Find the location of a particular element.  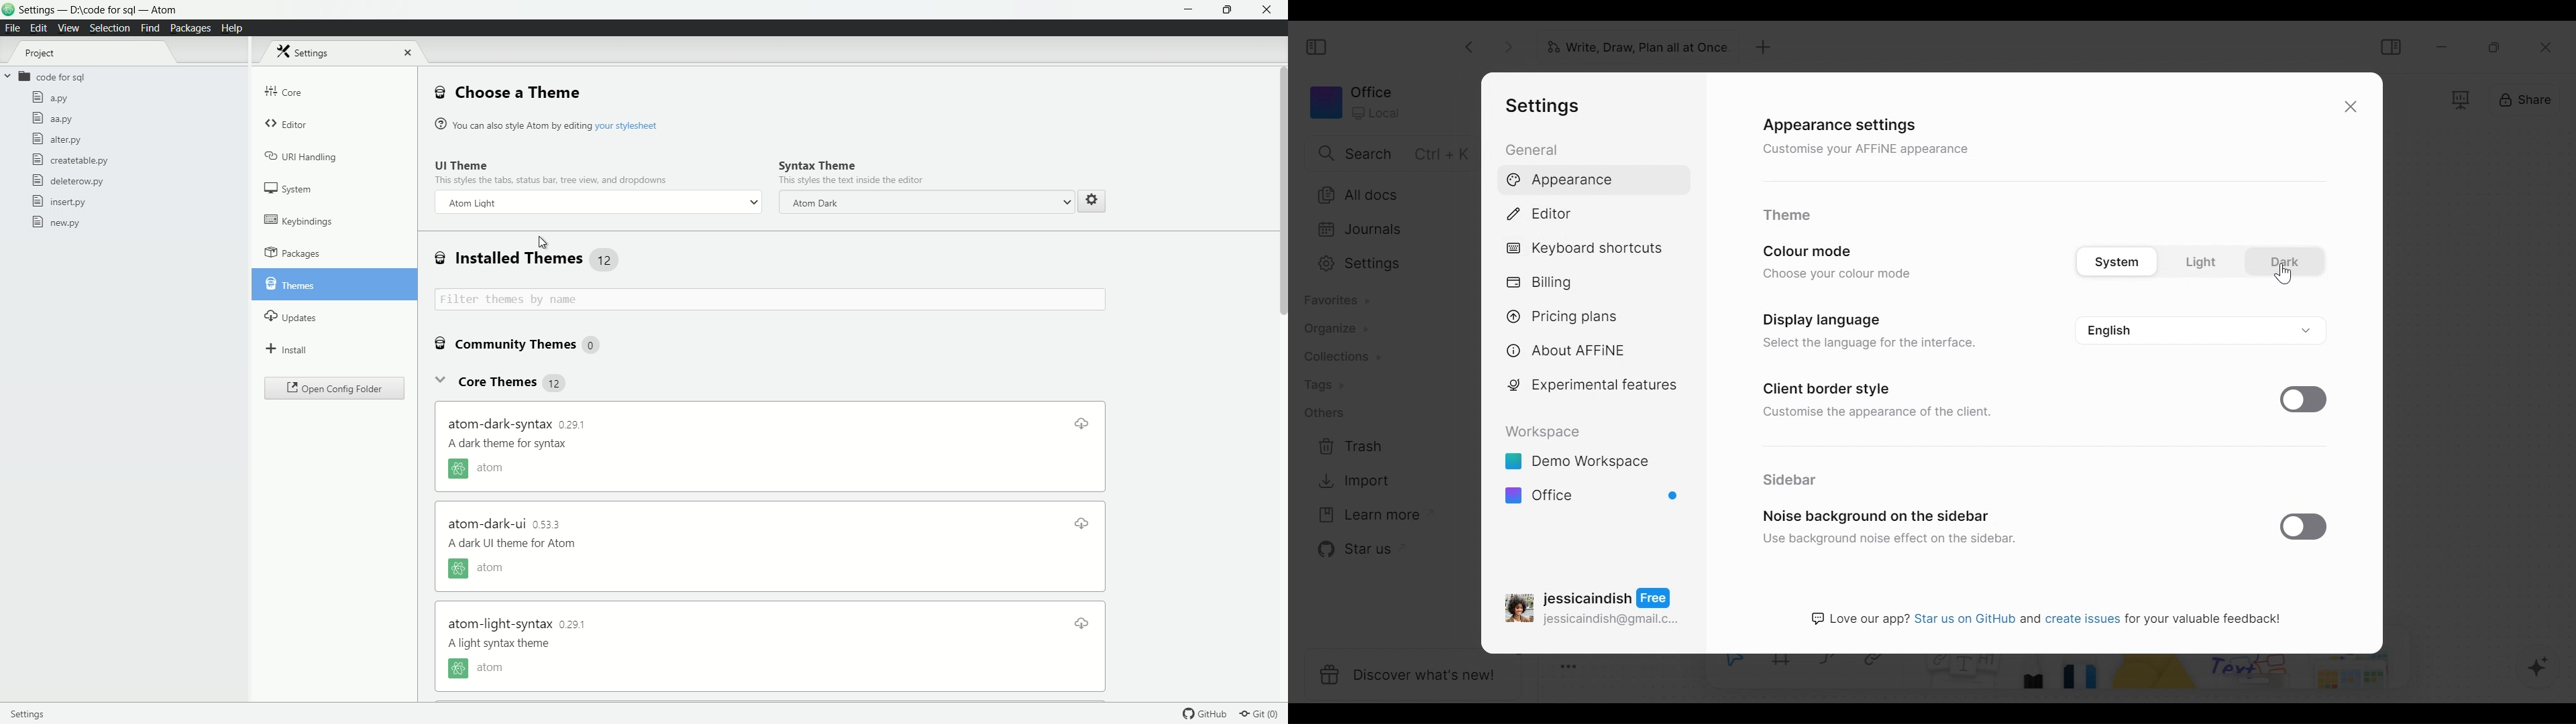

Shape is located at coordinates (2156, 673).